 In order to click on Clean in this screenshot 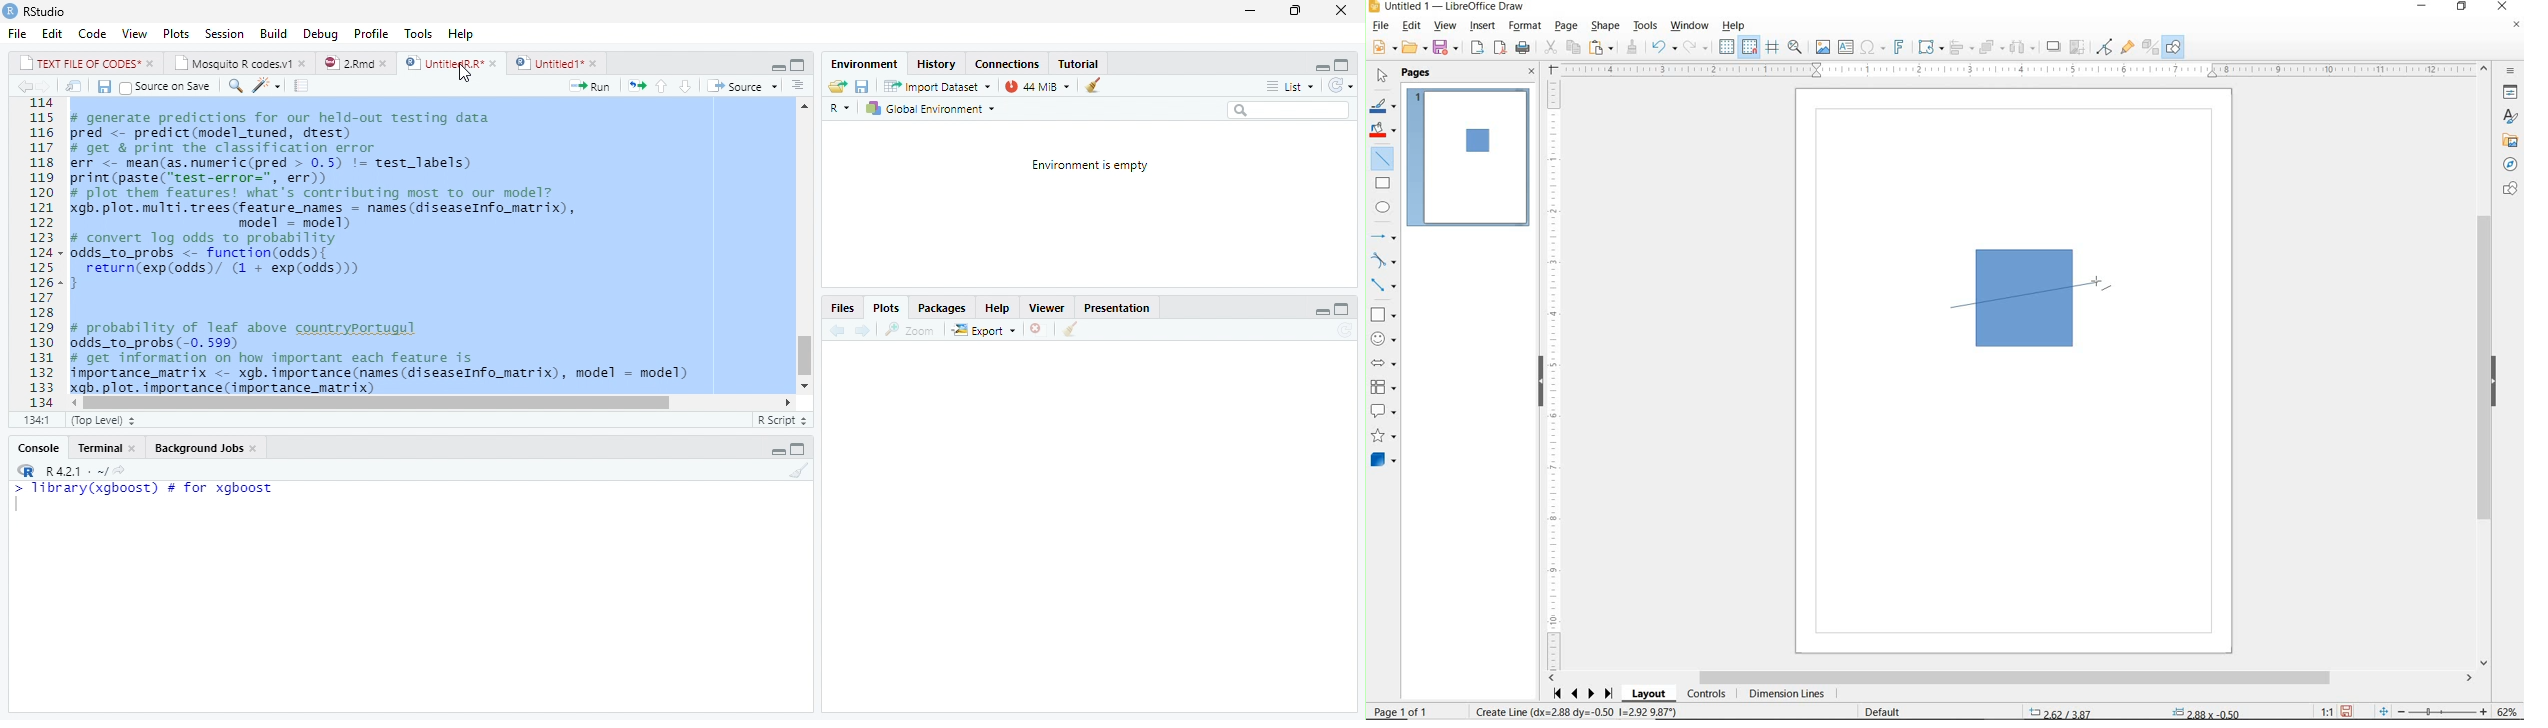, I will do `click(1092, 86)`.